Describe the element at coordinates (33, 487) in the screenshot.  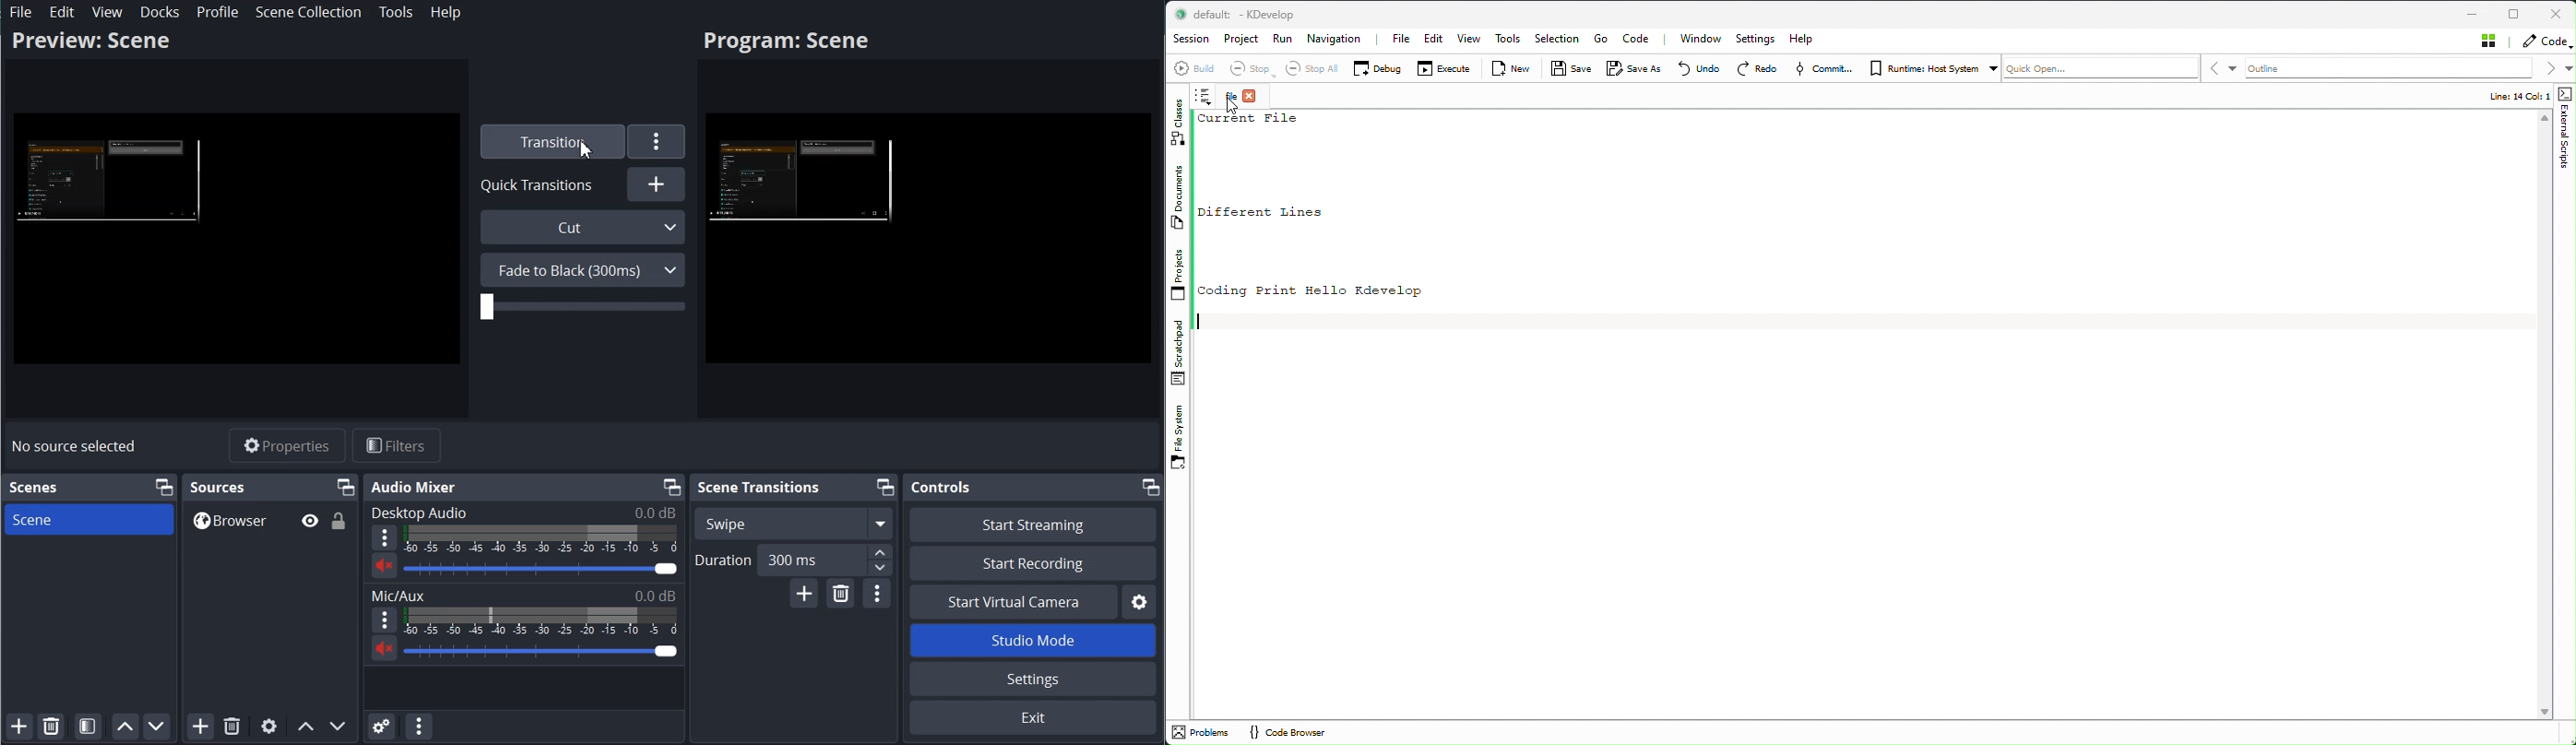
I see `Text` at that location.